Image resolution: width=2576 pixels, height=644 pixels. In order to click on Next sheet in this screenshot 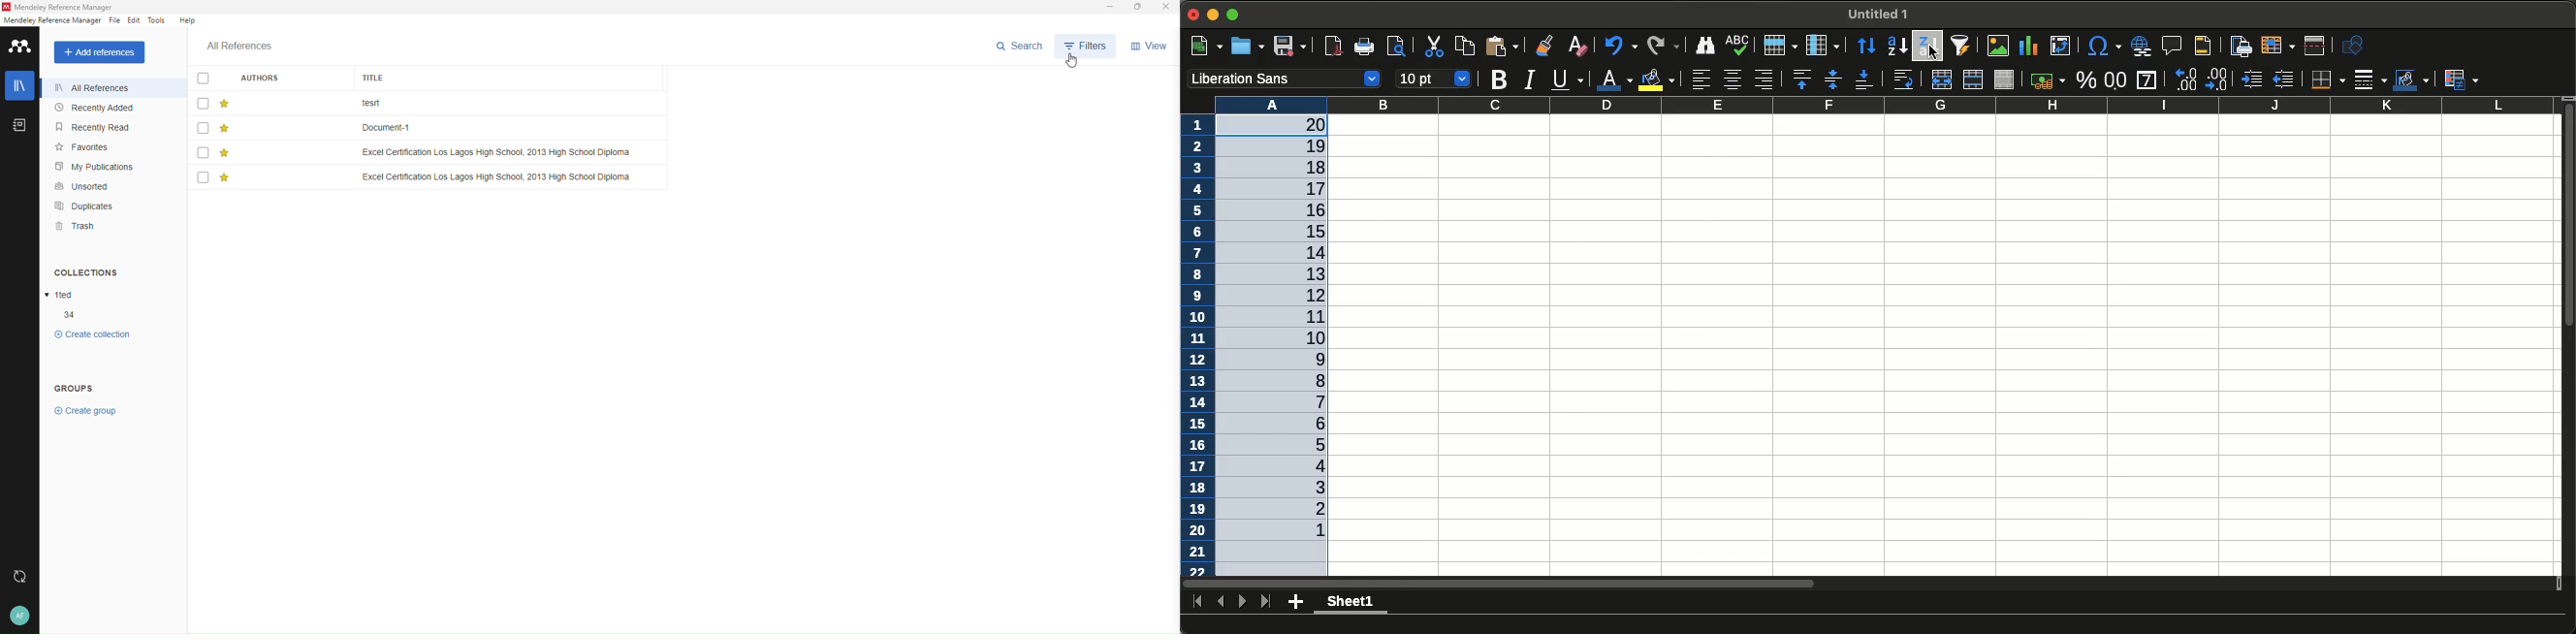, I will do `click(1242, 600)`.